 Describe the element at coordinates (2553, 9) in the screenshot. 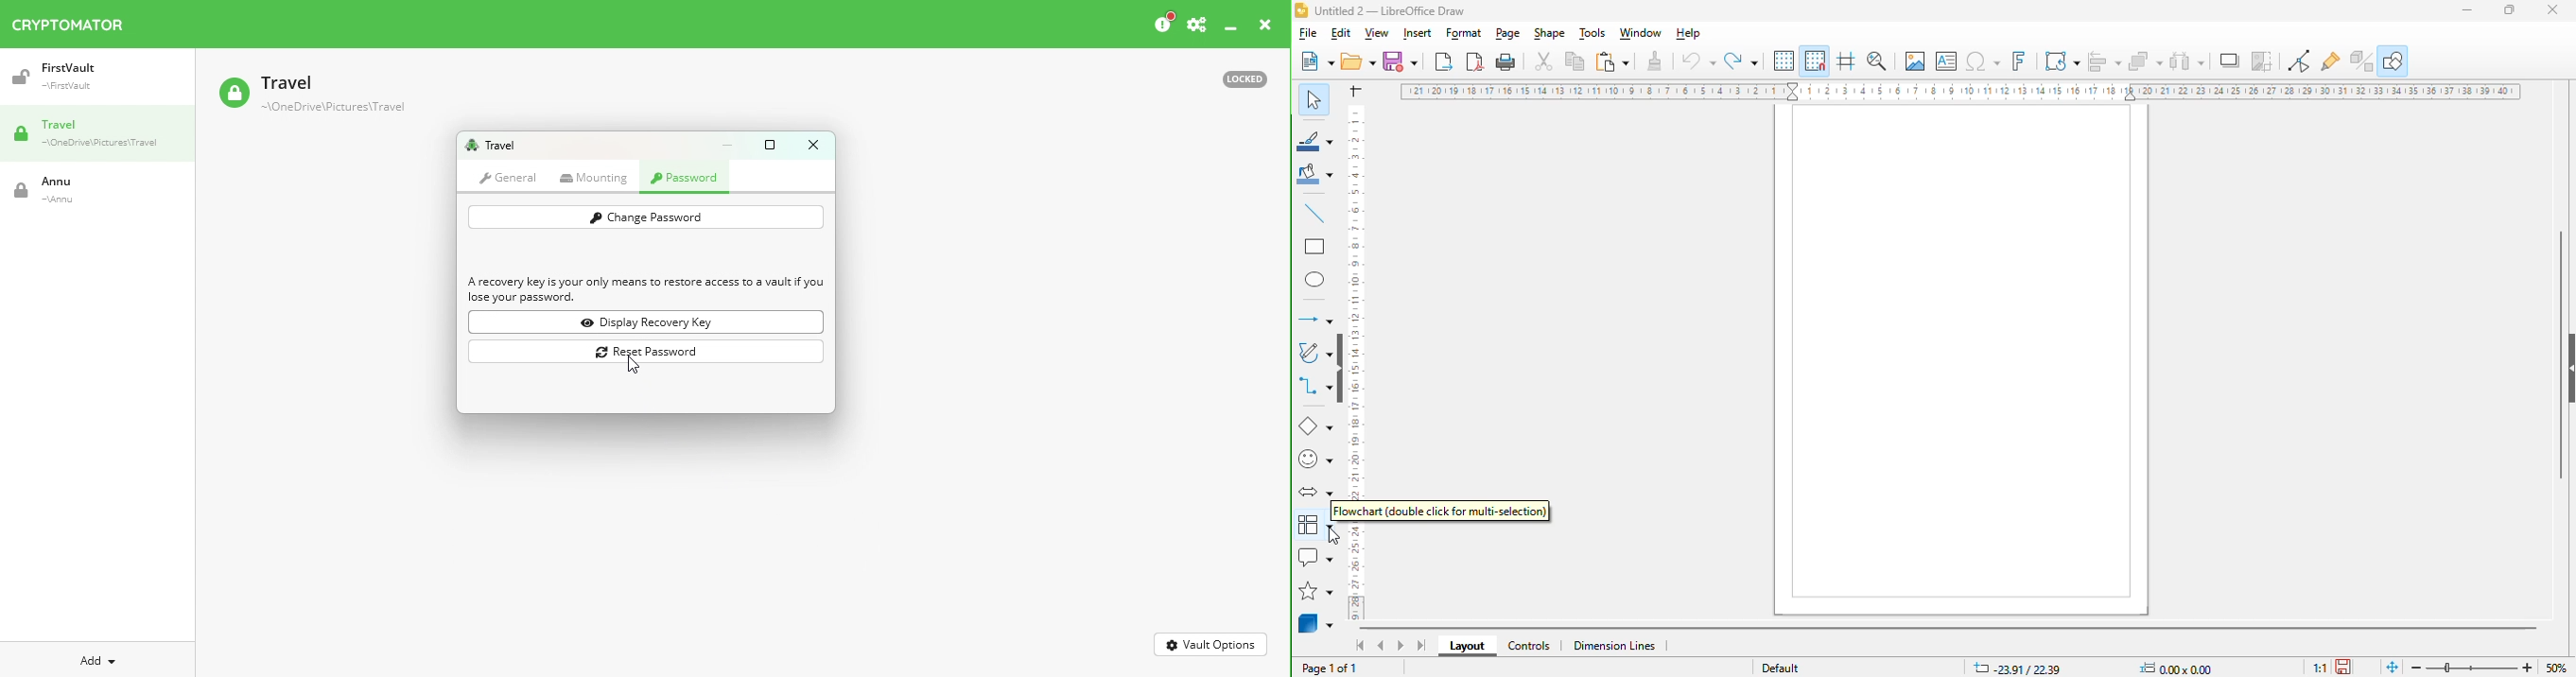

I see `close` at that location.